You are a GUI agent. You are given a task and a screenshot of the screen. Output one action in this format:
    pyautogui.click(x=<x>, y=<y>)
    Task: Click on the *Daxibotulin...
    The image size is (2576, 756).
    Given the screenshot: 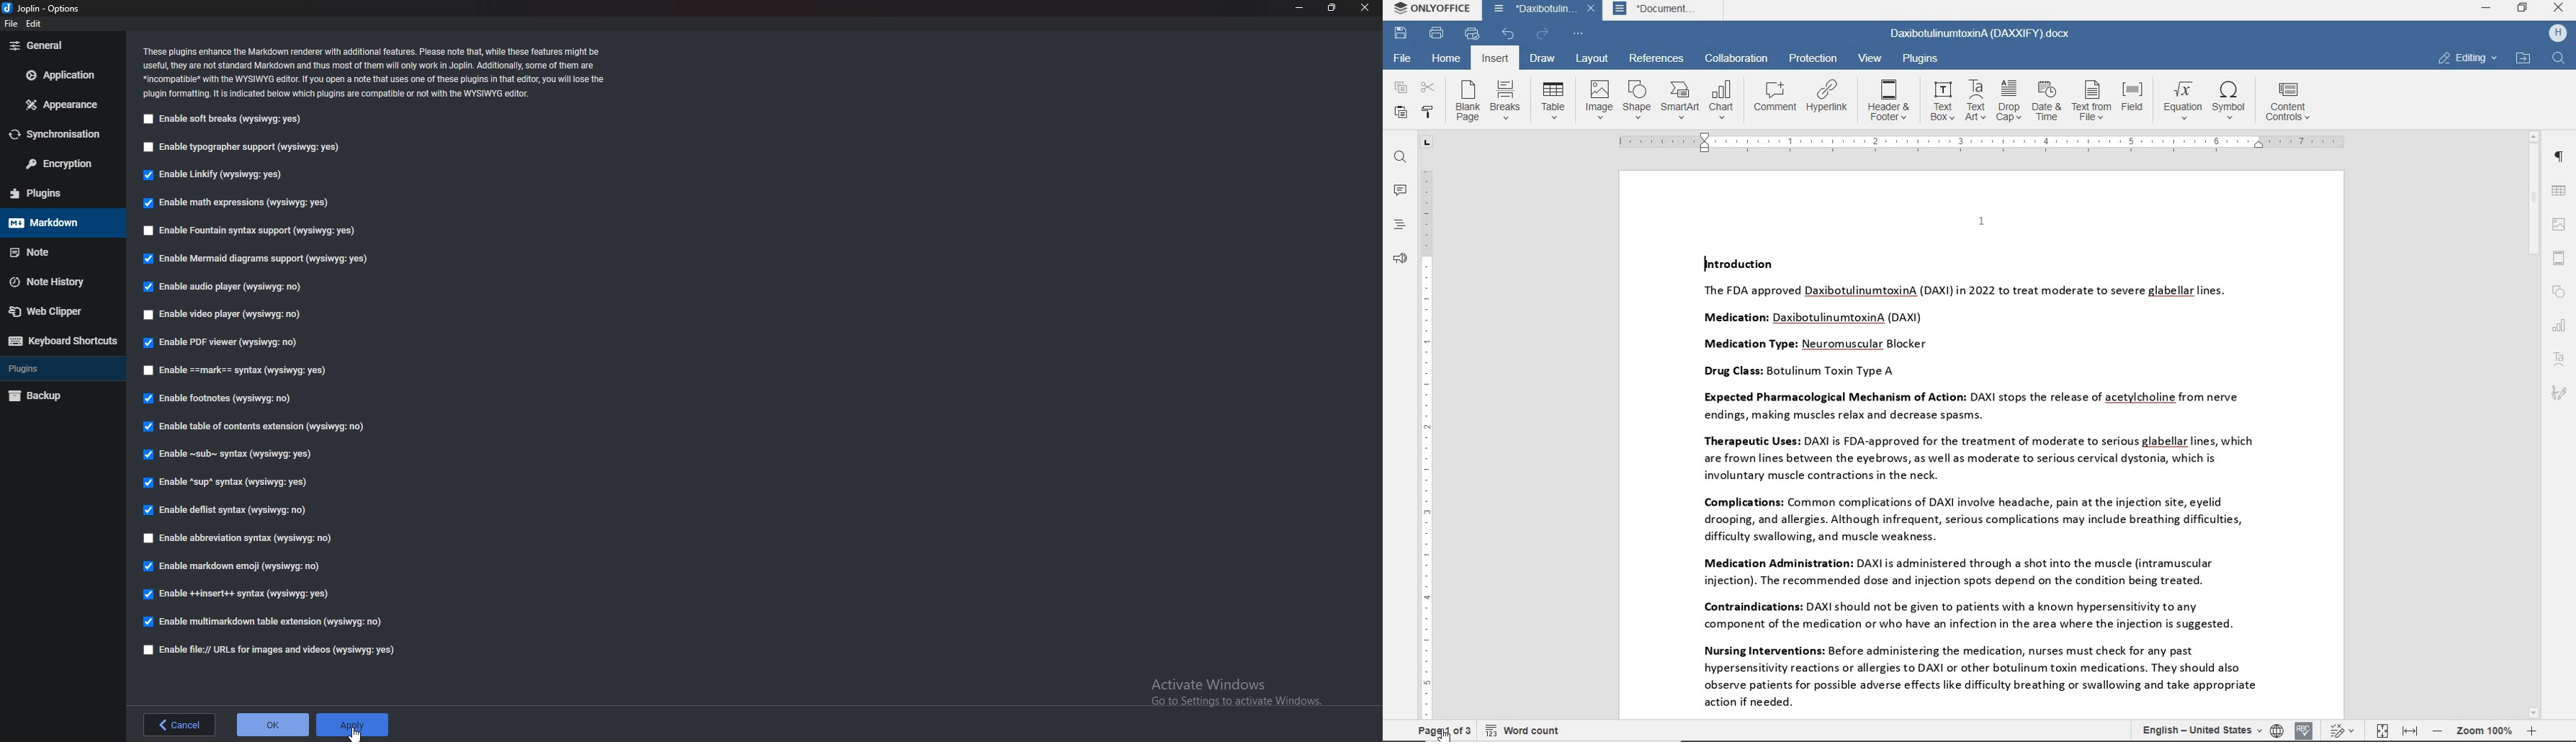 What is the action you would take?
    pyautogui.click(x=1530, y=11)
    